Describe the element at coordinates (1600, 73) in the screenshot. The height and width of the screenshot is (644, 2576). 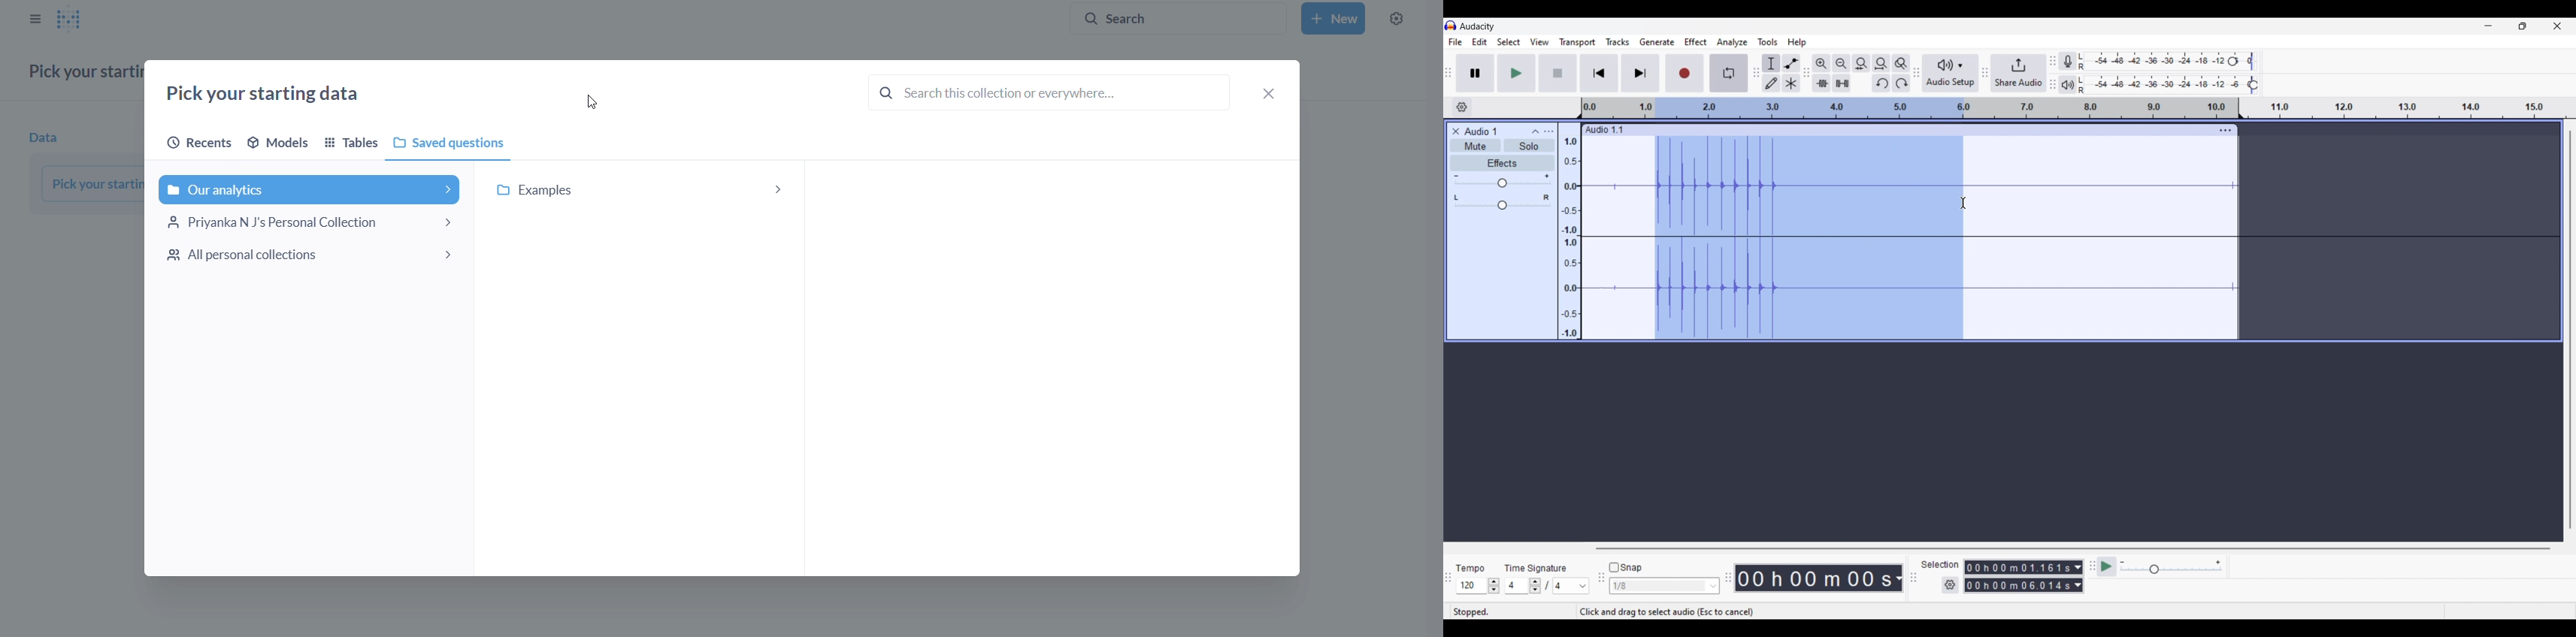
I see `Skip/Select to start` at that location.